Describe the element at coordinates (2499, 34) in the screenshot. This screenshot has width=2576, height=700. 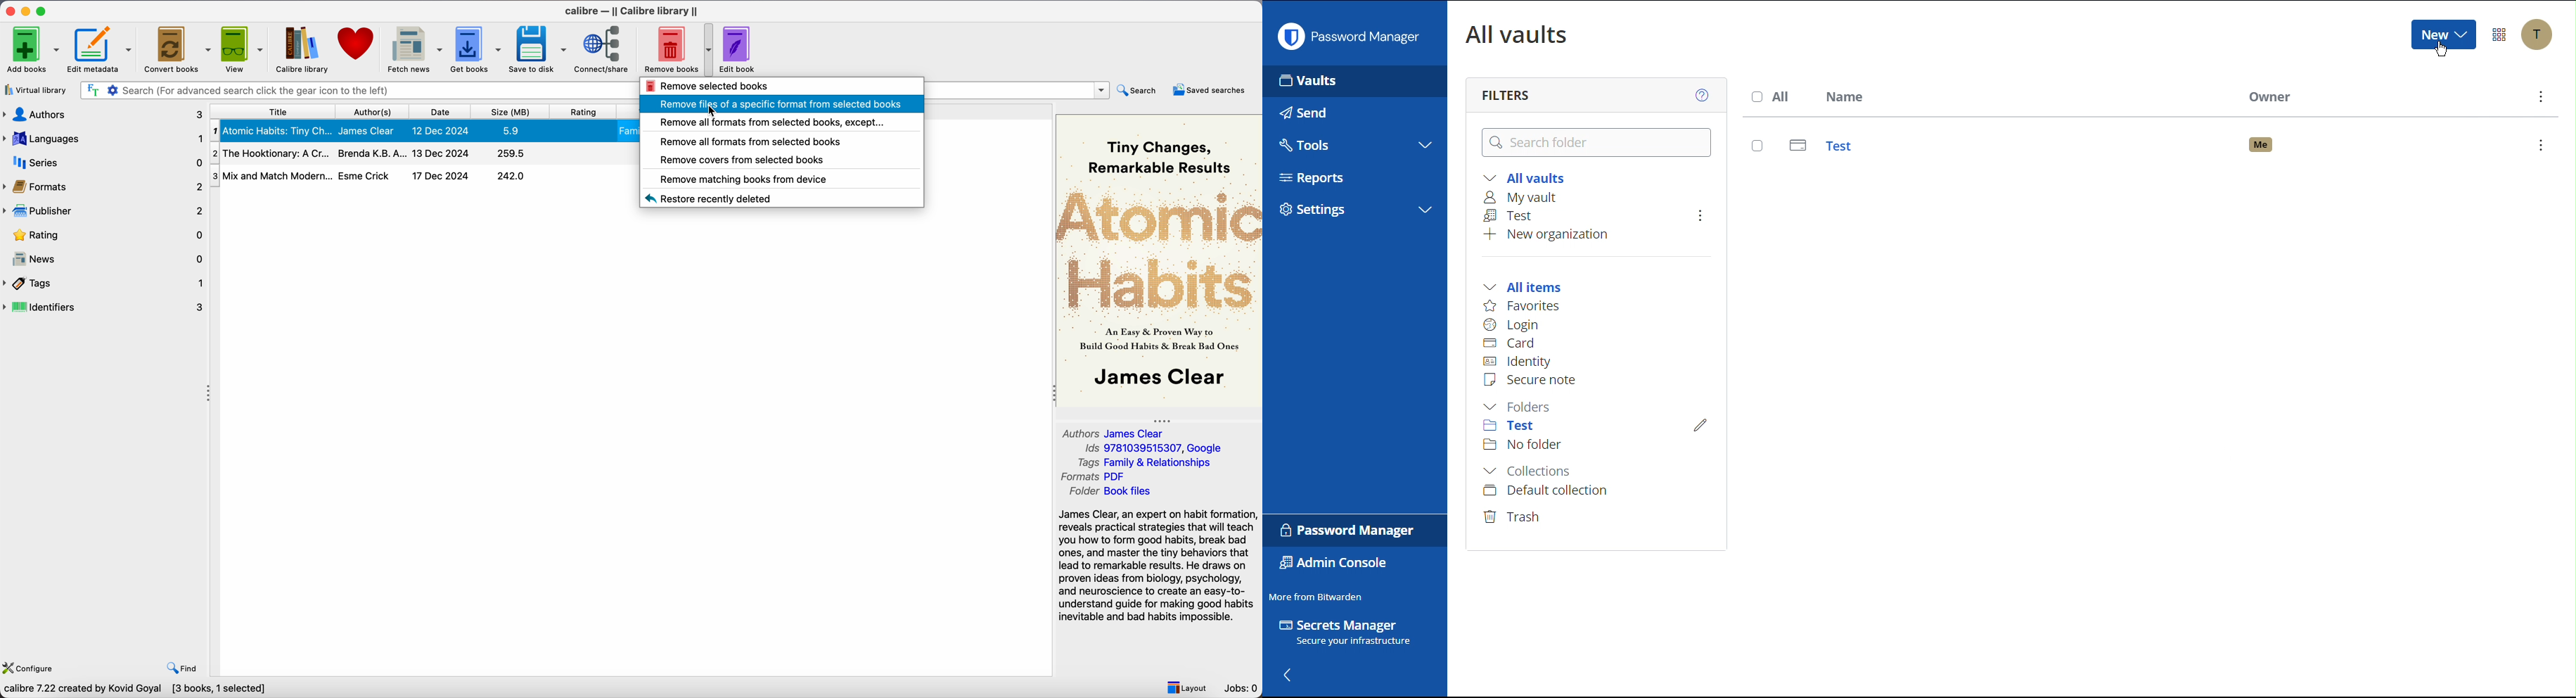
I see `More Options` at that location.